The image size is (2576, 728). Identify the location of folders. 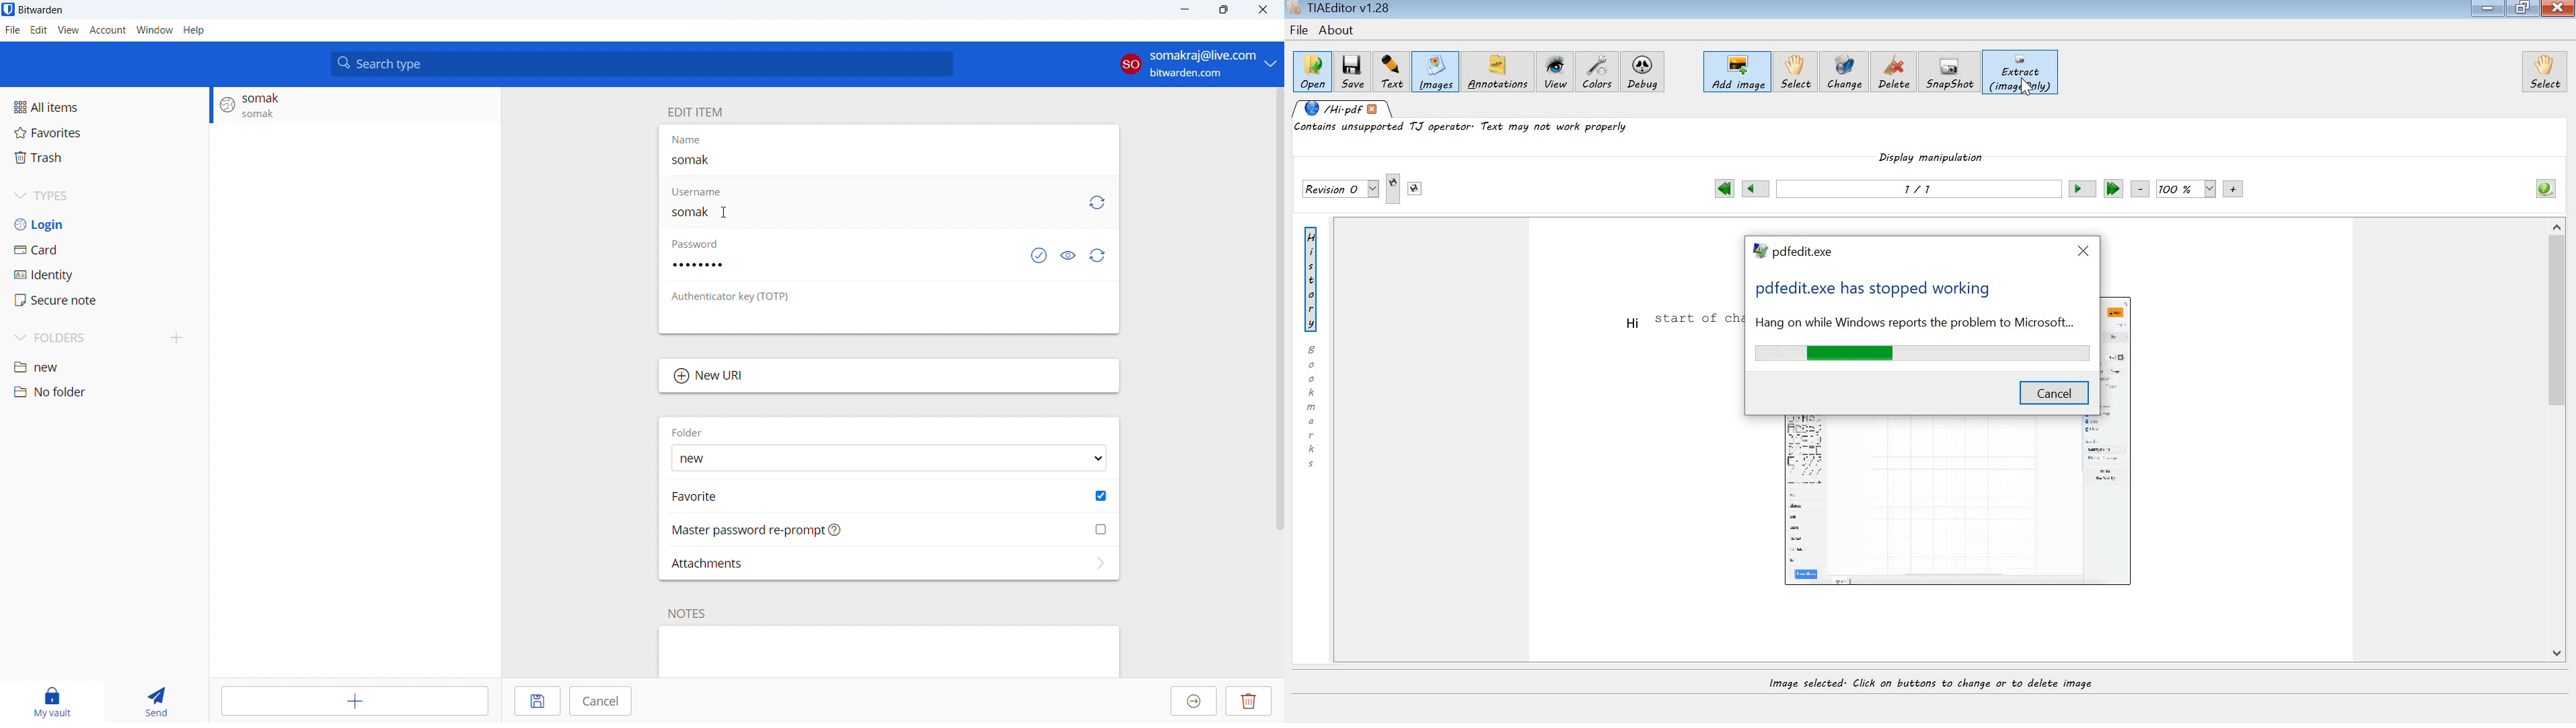
(83, 338).